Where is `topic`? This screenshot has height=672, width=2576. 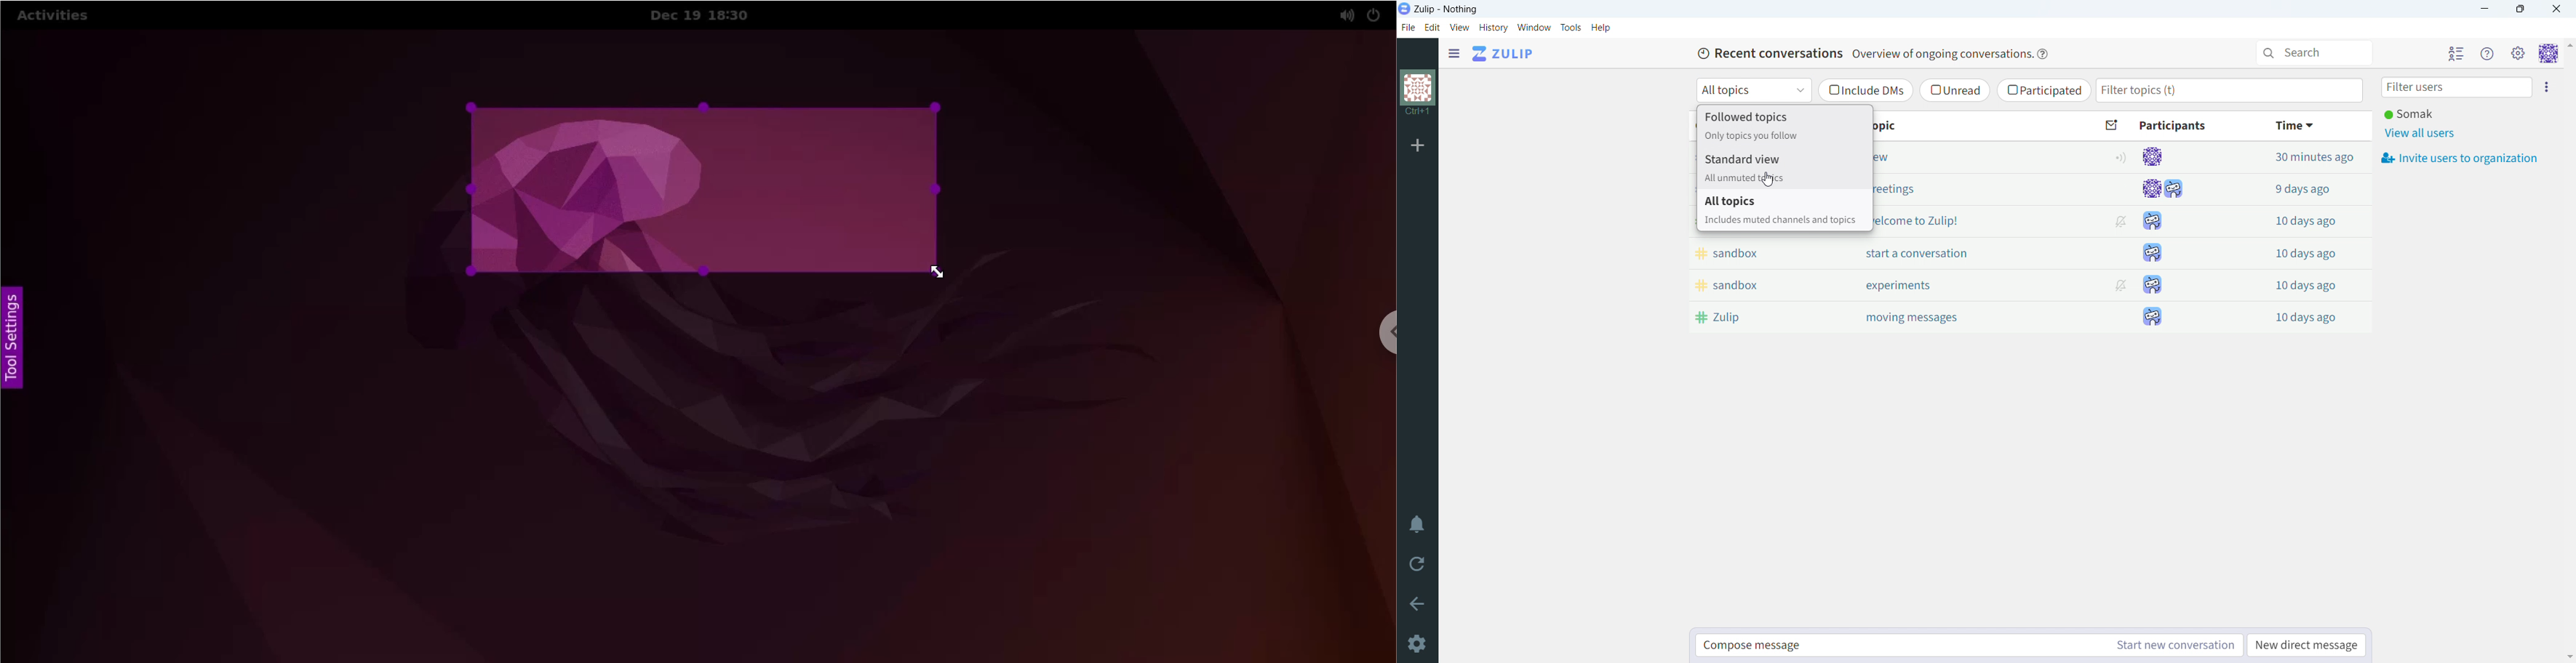
topic is located at coordinates (1970, 125).